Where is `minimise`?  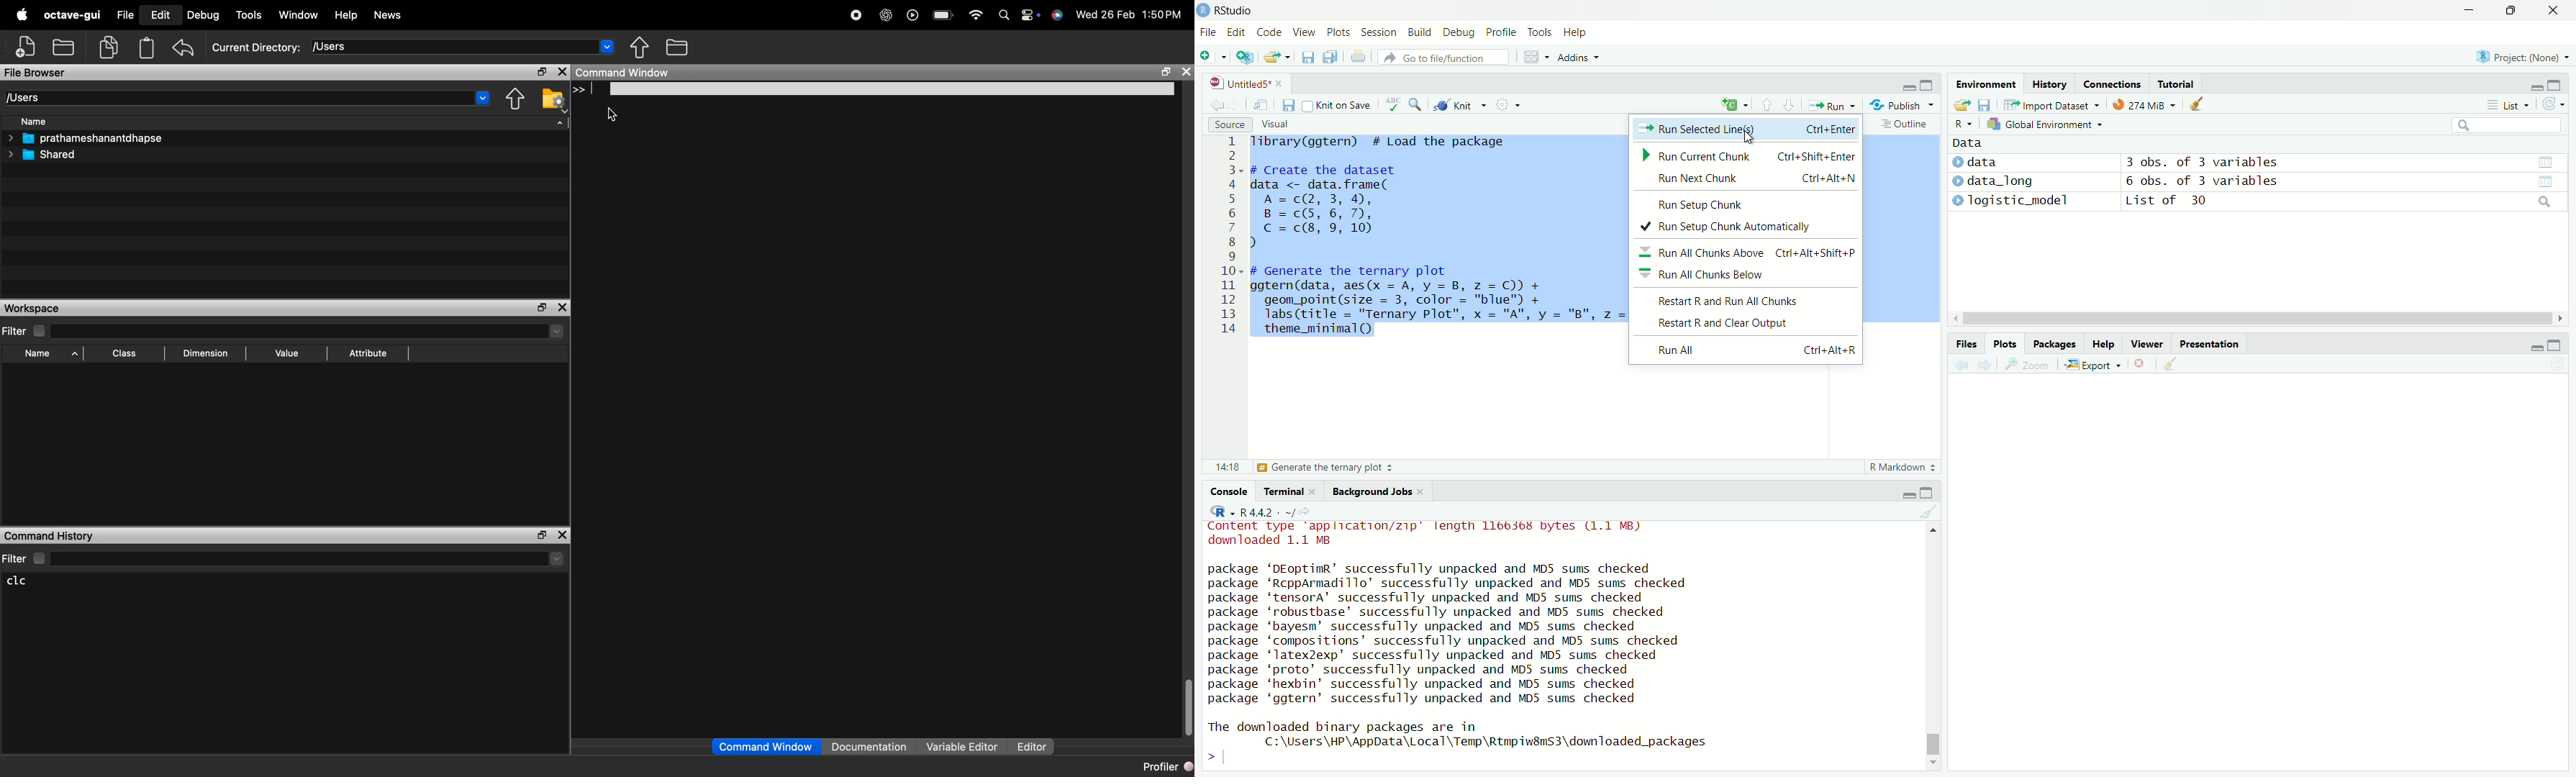
minimise is located at coordinates (1908, 85).